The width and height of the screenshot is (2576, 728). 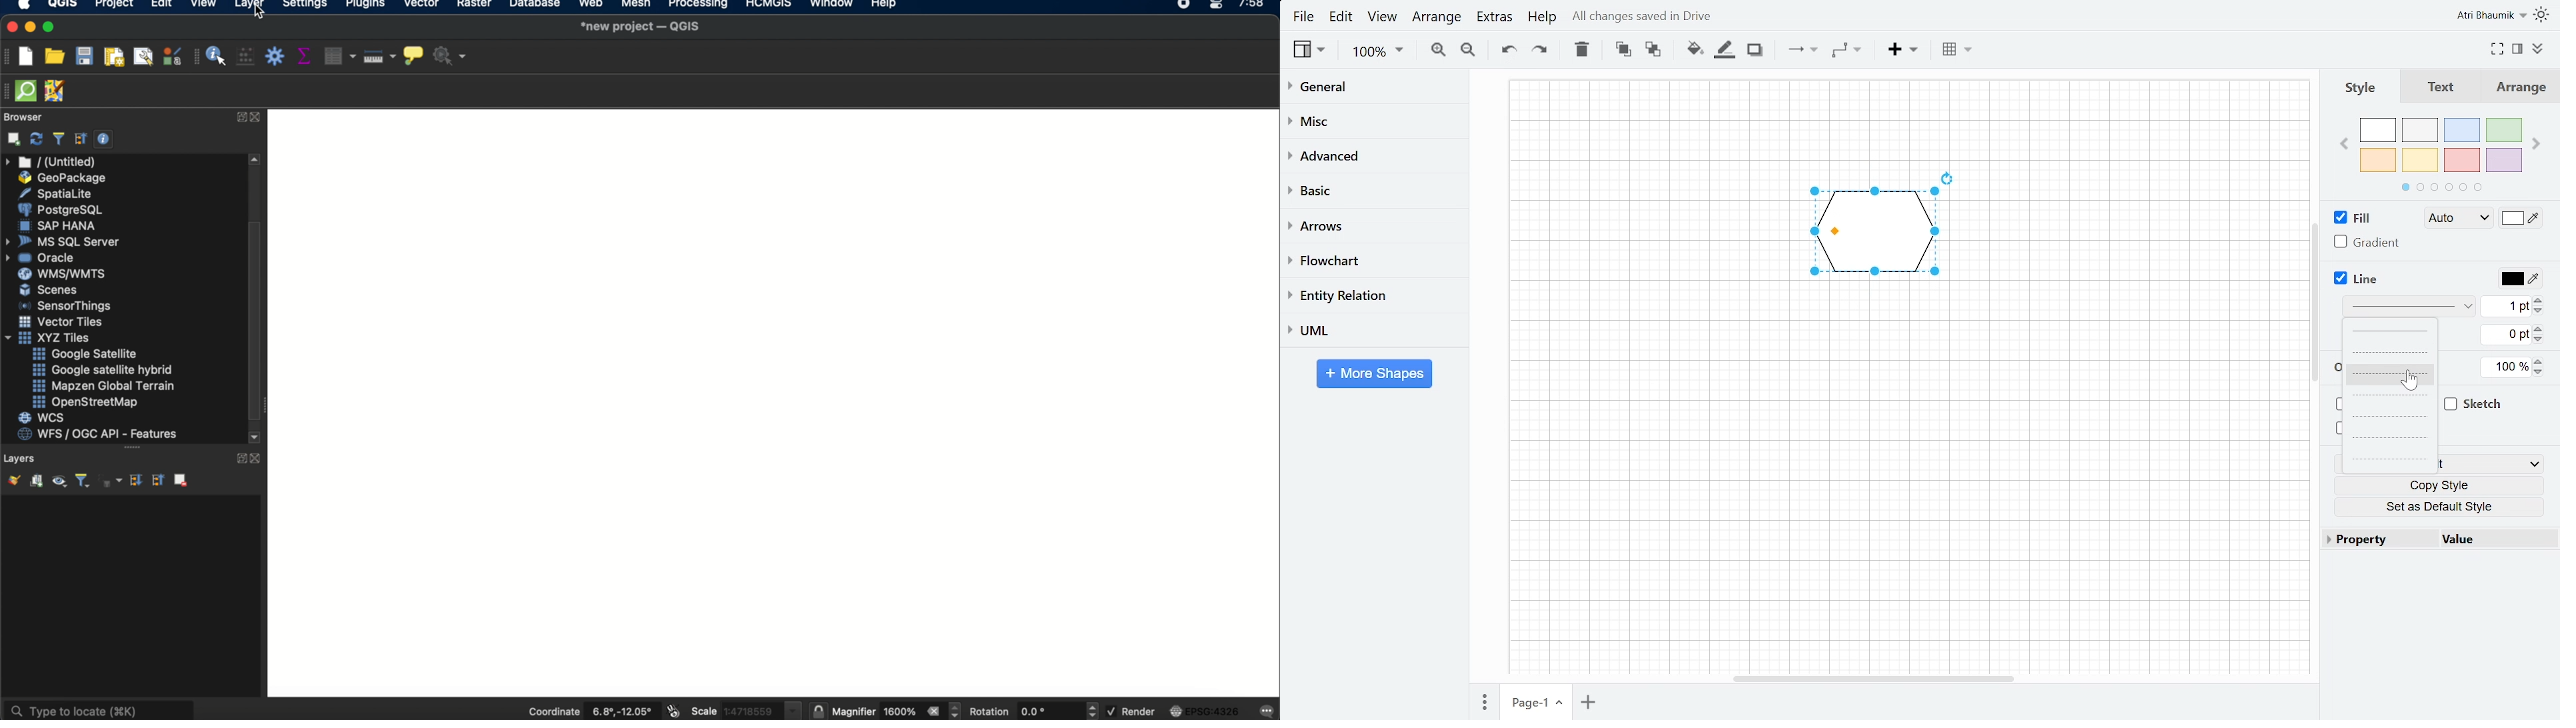 What do you see at coordinates (2506, 367) in the screenshot?
I see `Opacity` at bounding box center [2506, 367].